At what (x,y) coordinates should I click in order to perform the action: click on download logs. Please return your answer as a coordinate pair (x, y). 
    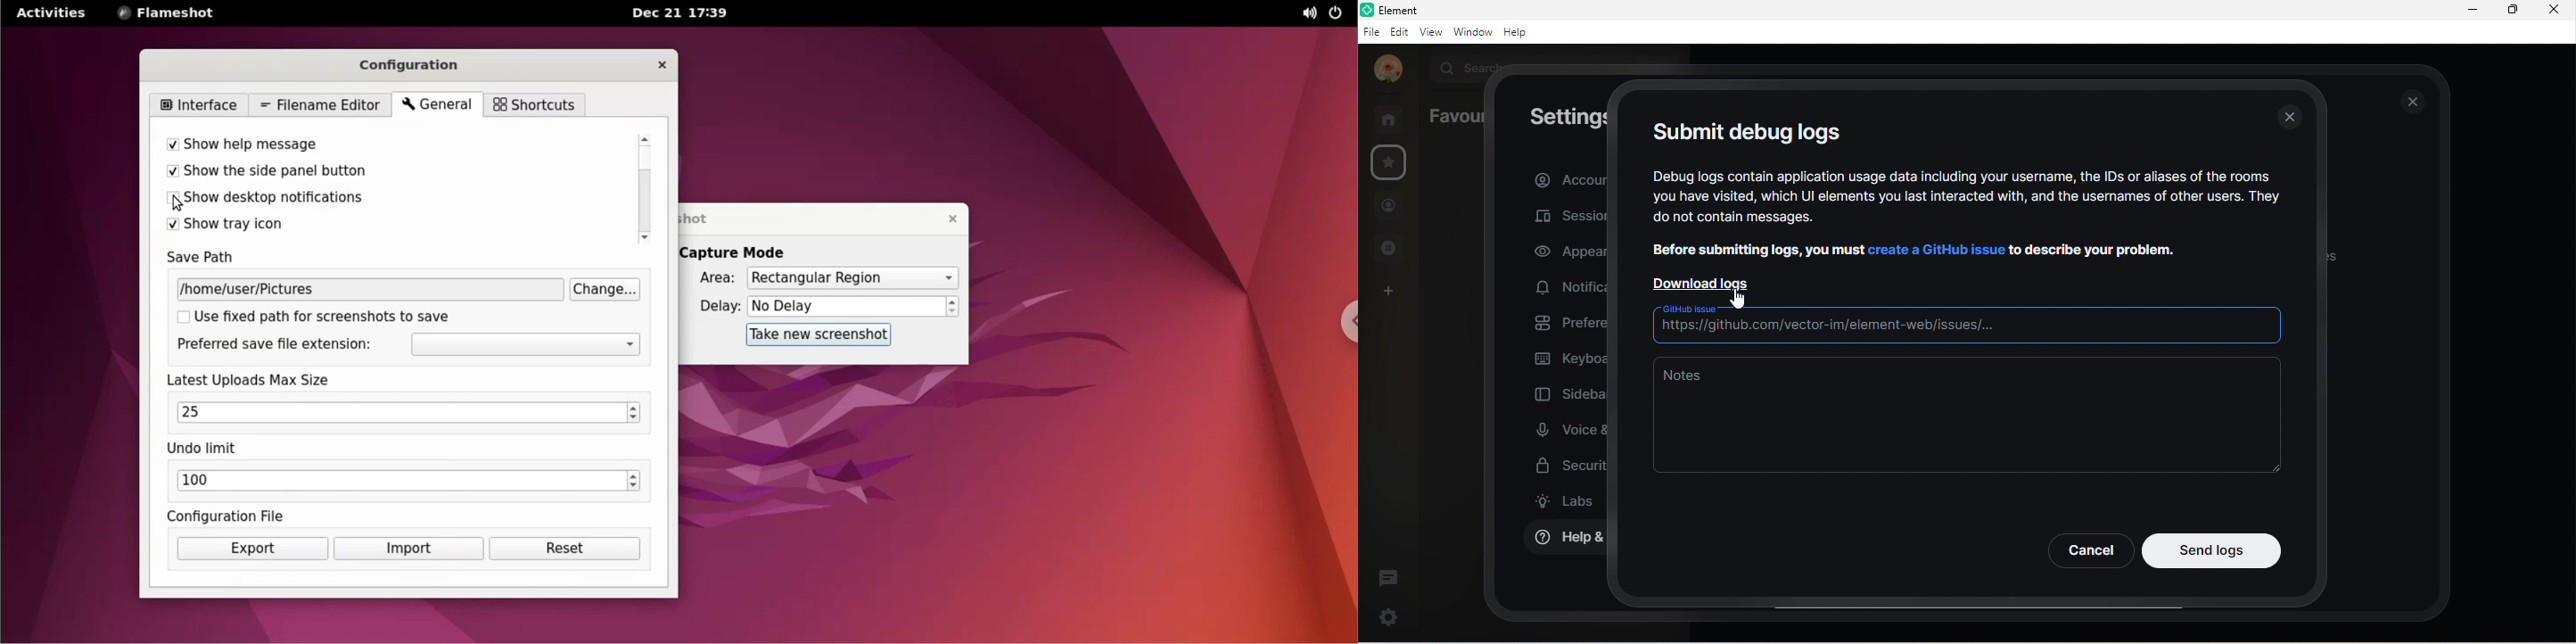
    Looking at the image, I should click on (1708, 281).